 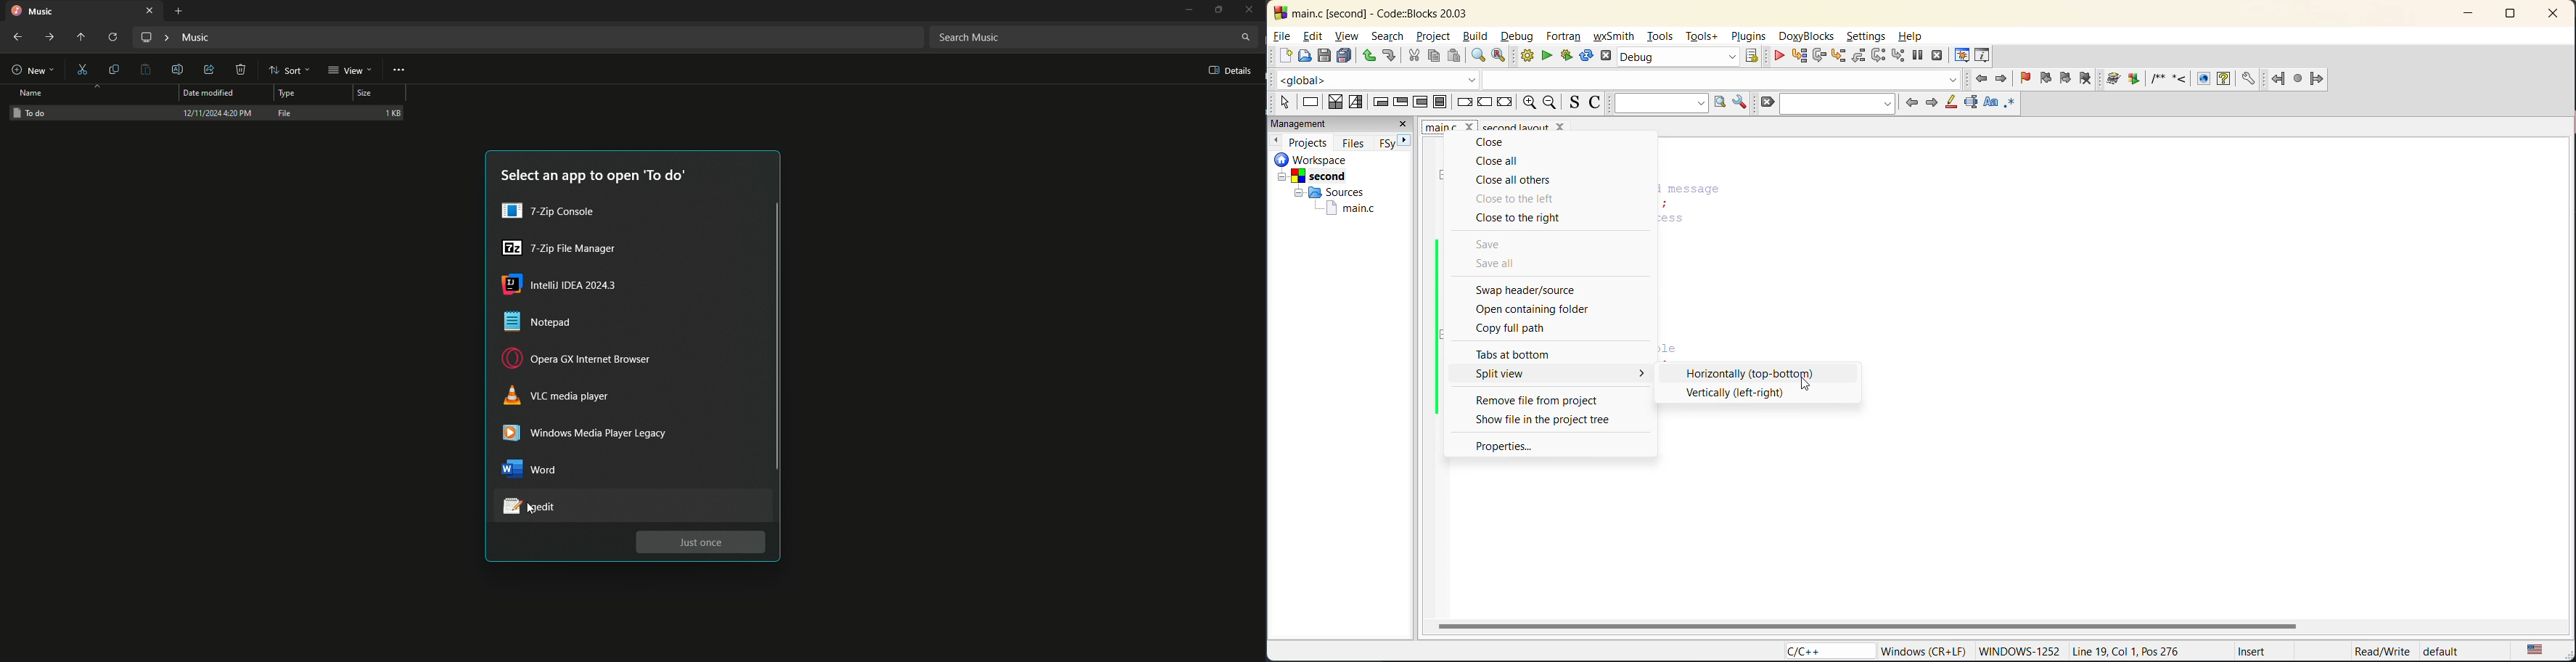 I want to click on project, so click(x=1437, y=38).